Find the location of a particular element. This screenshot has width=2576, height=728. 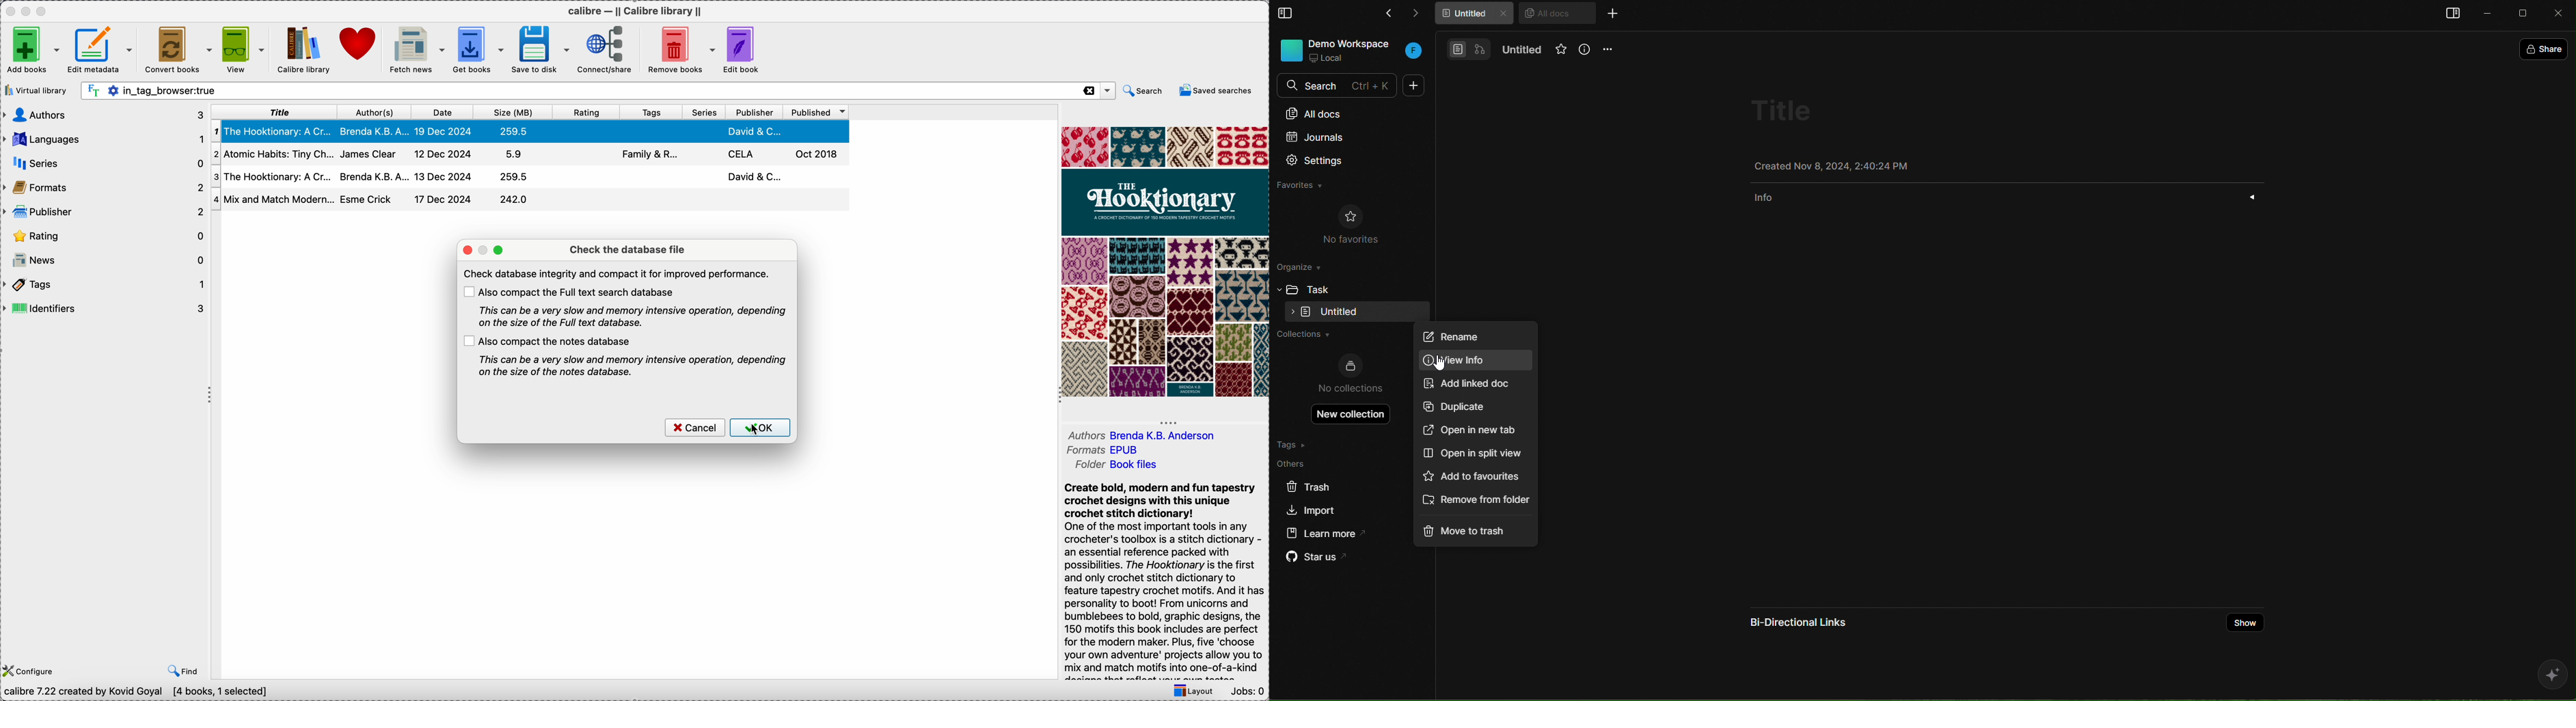

also compact the full text search database is located at coordinates (569, 292).